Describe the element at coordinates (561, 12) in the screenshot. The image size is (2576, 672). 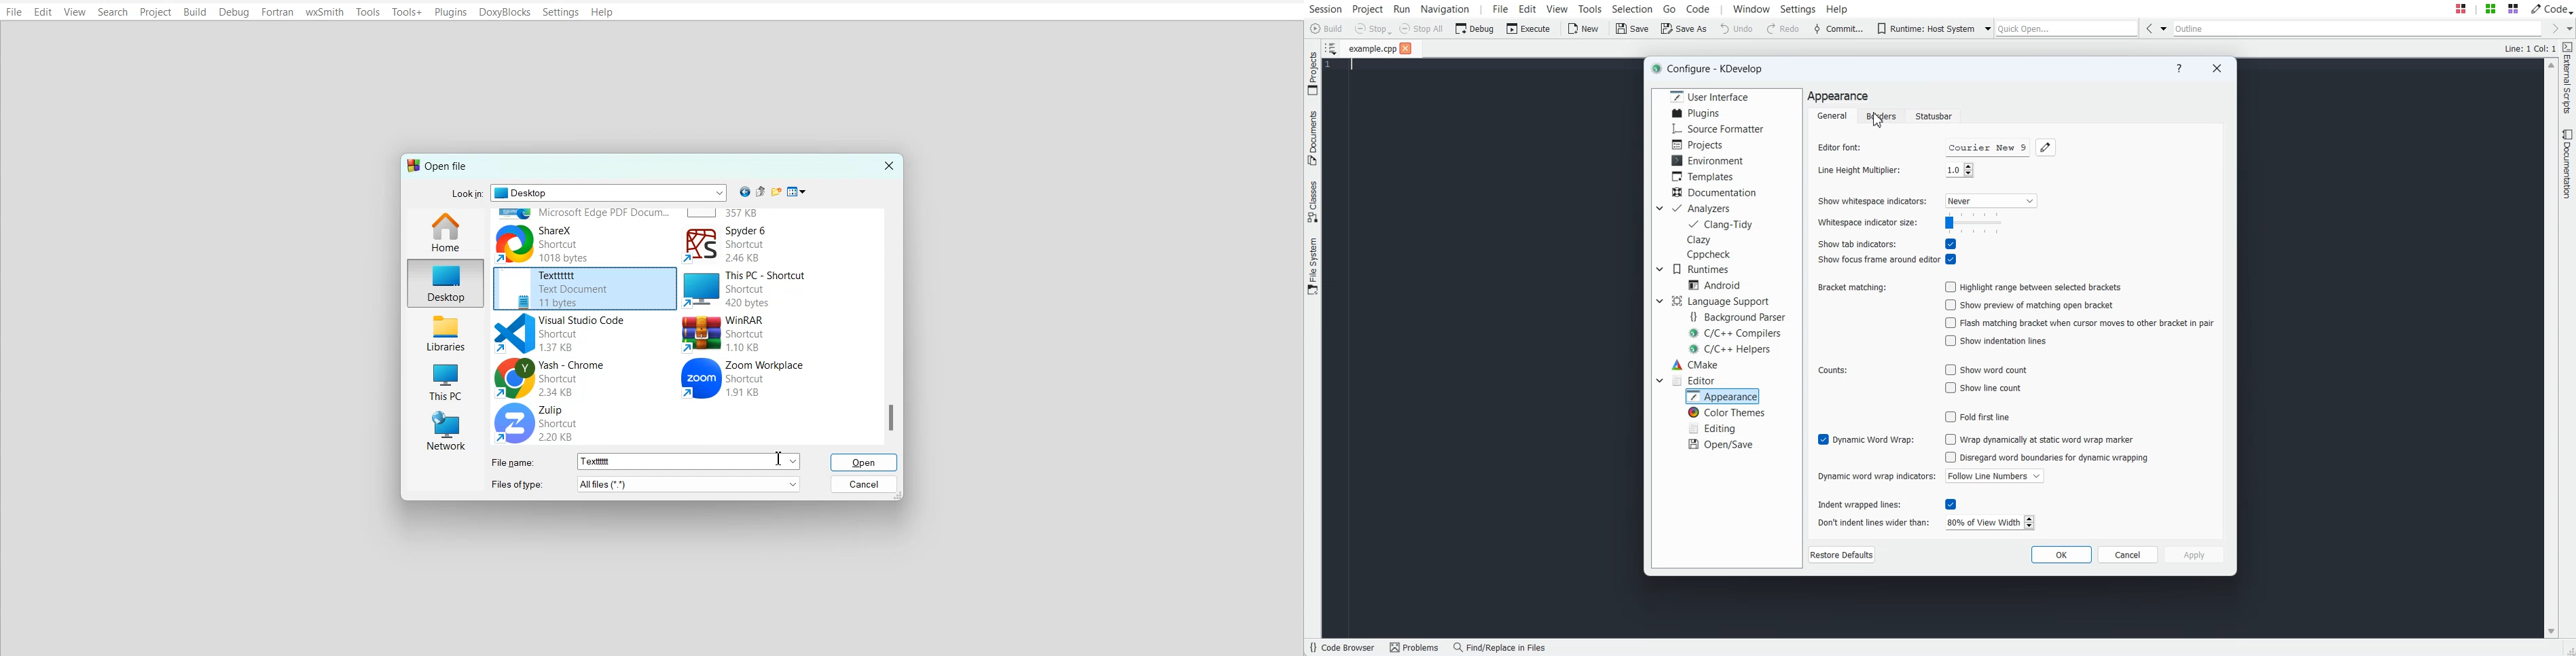
I see `Settings` at that location.